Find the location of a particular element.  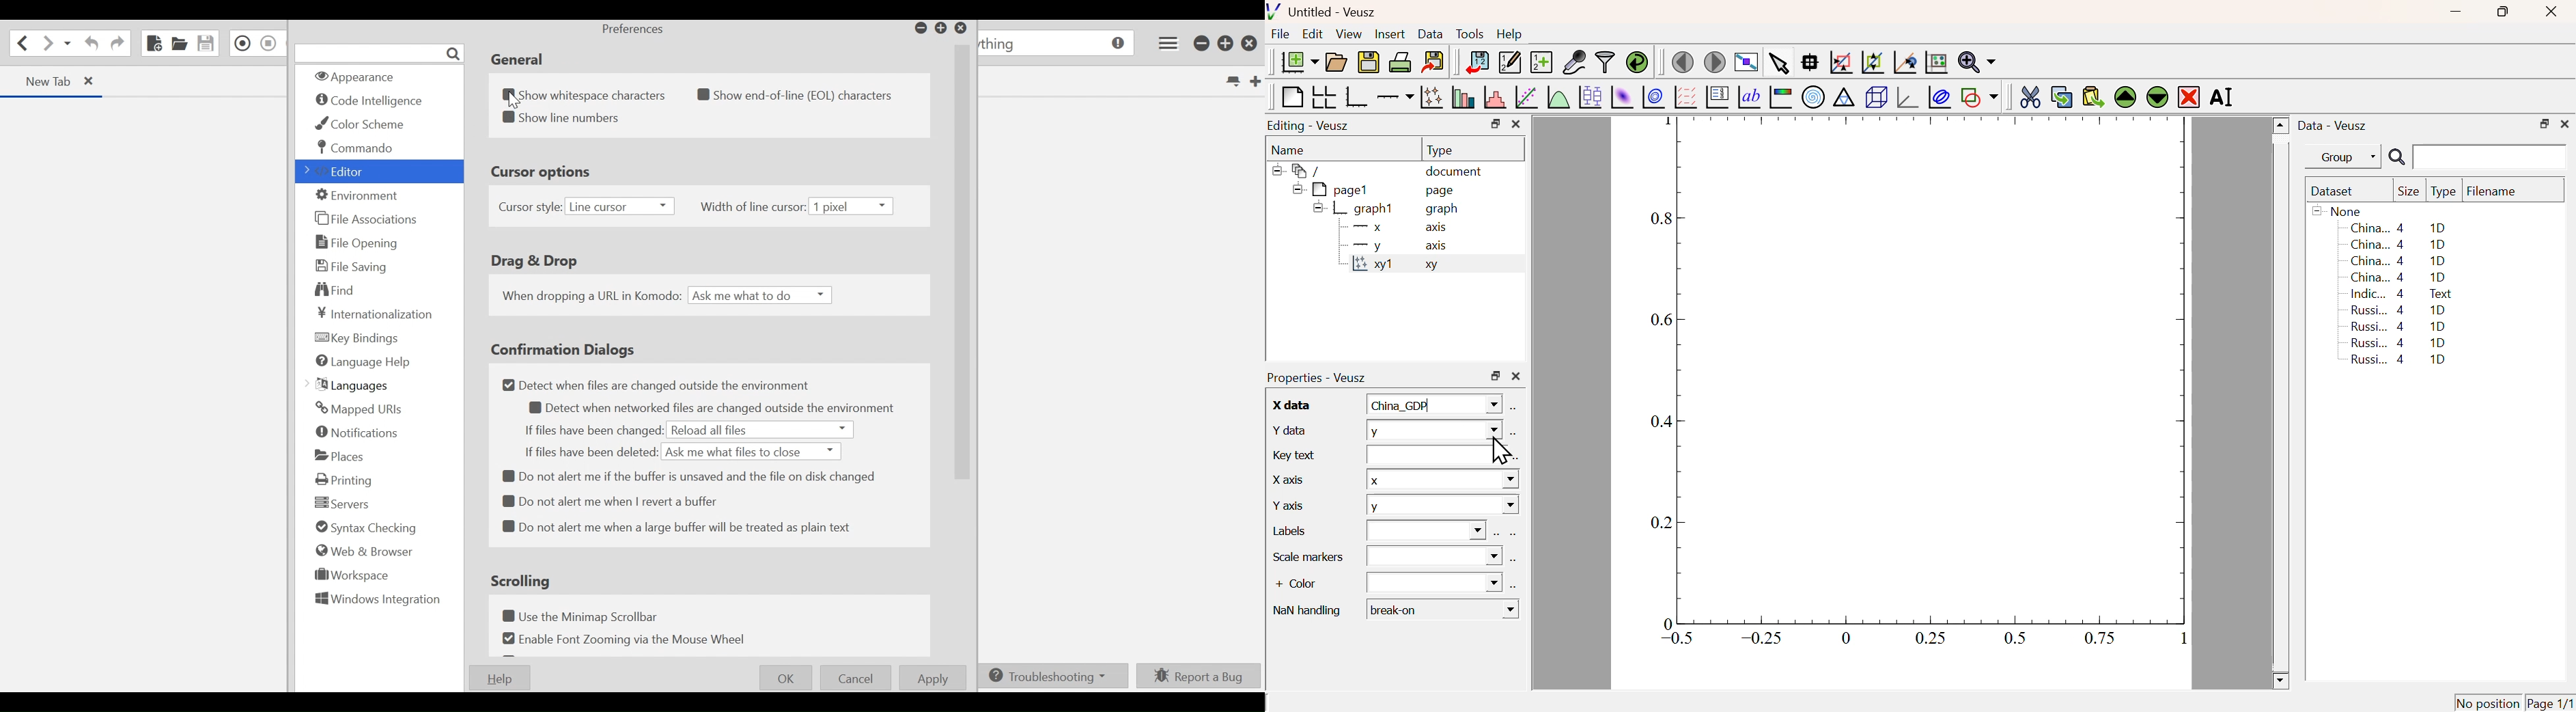

xy1 xy is located at coordinates (1392, 264).